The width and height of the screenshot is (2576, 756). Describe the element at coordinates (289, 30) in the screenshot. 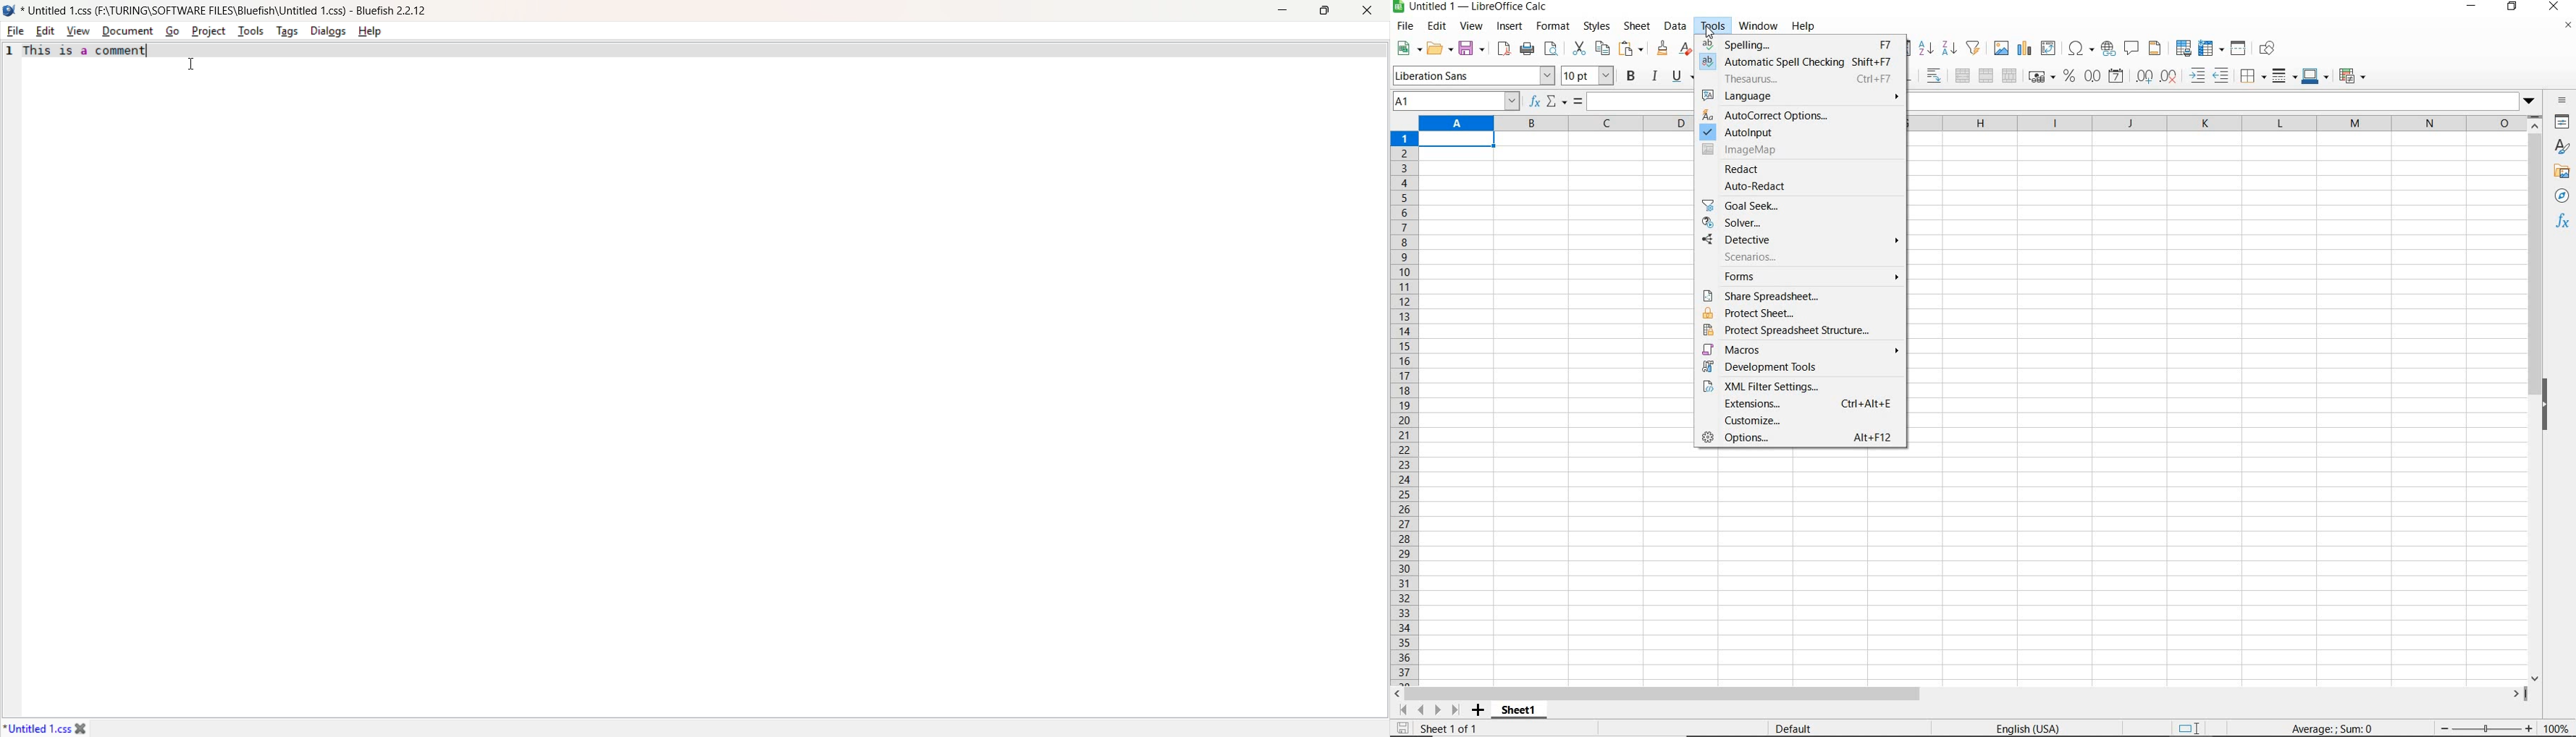

I see `Tags` at that location.